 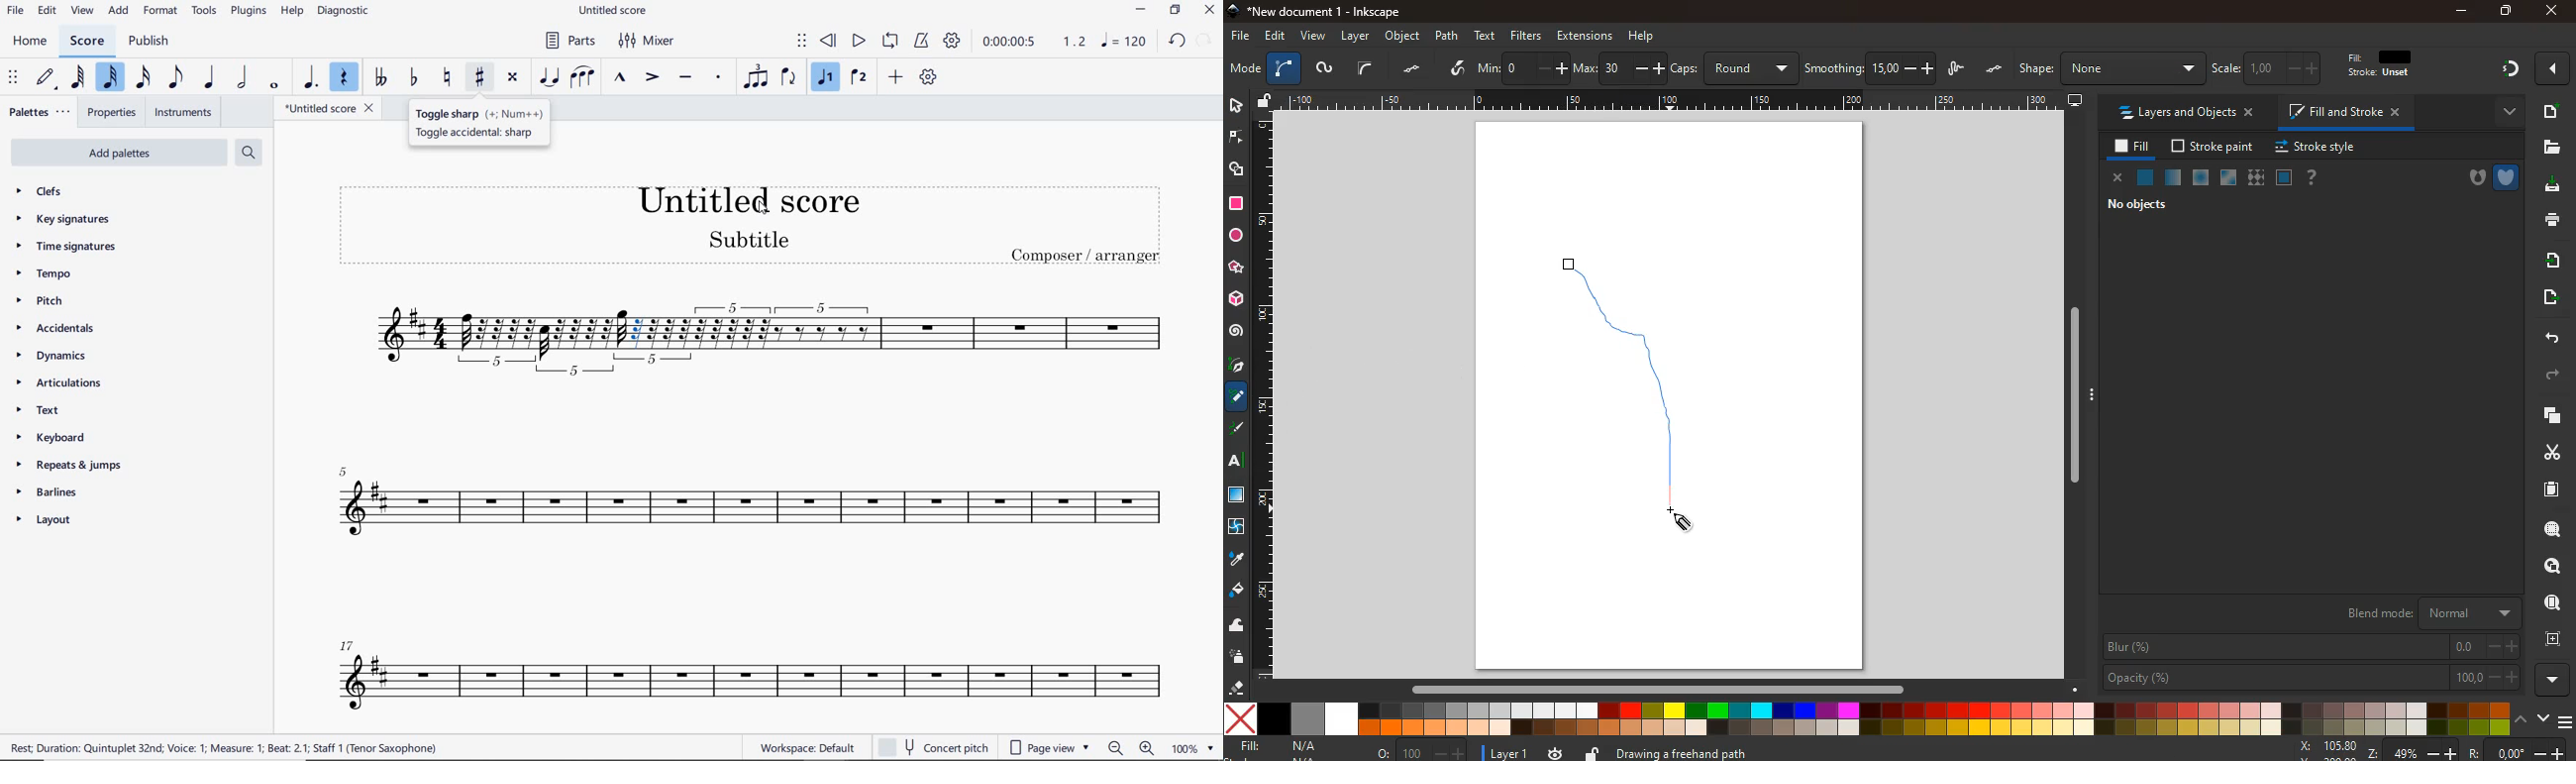 I want to click on help, so click(x=2310, y=177).